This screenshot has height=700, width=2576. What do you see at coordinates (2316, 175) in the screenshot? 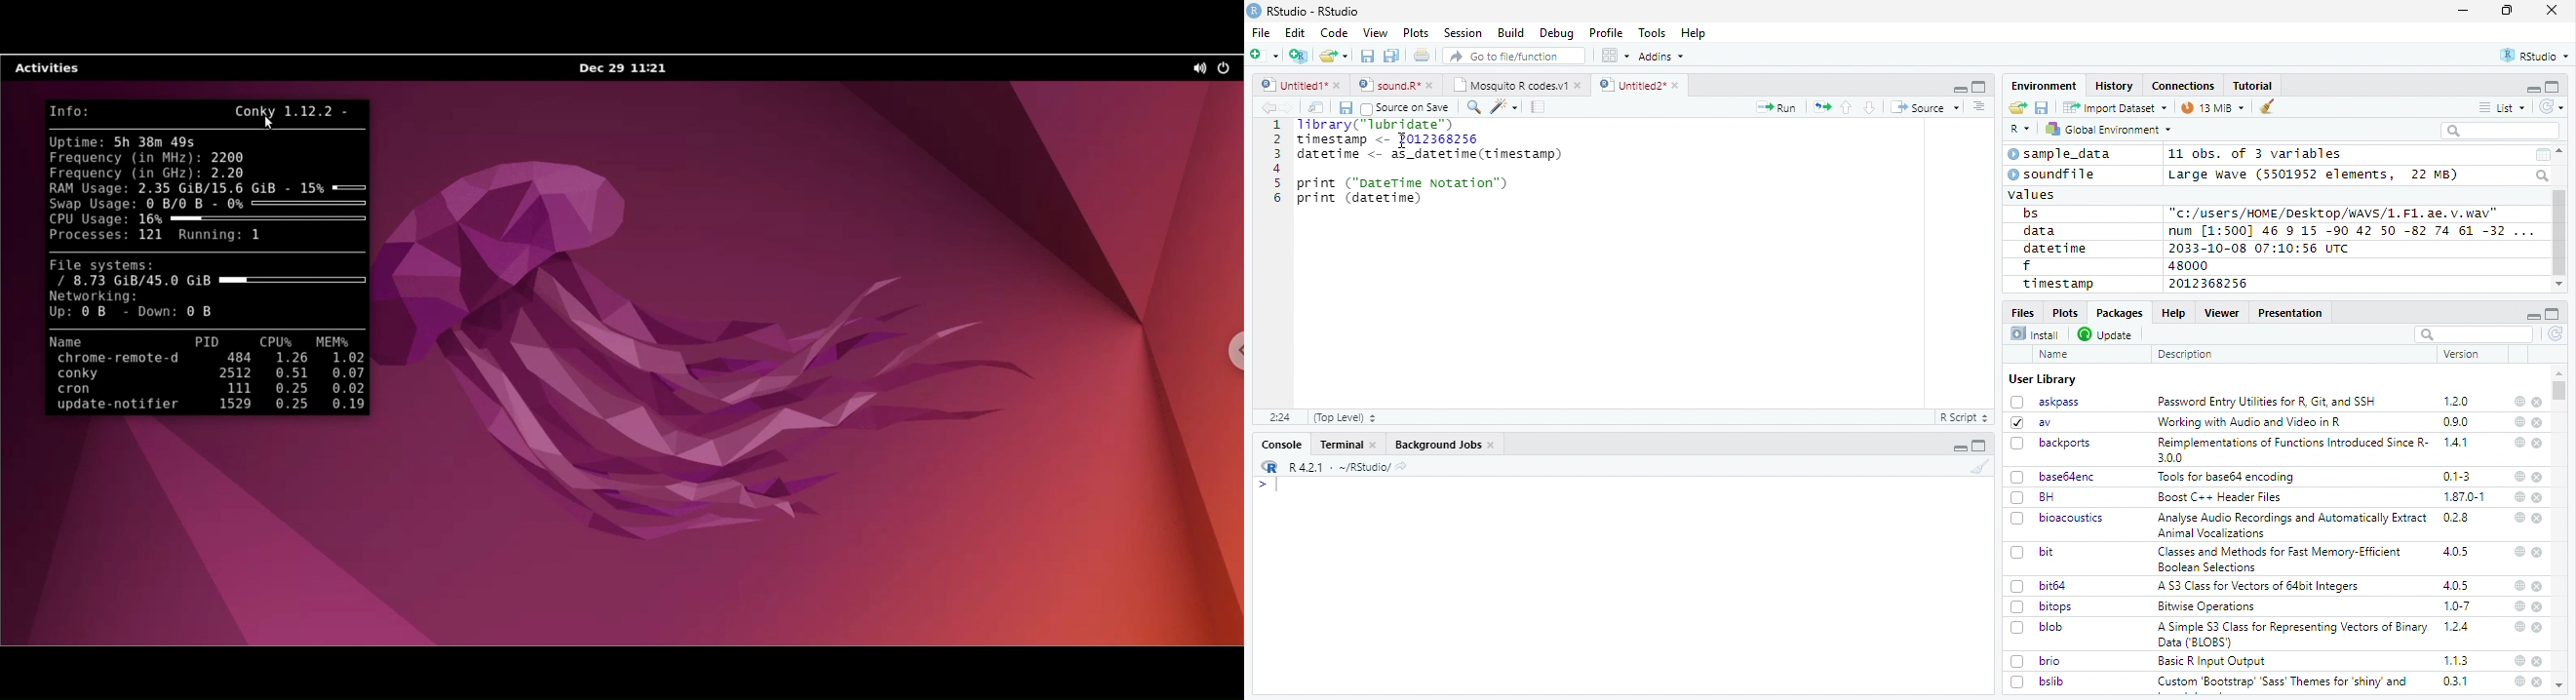
I see `Large wave (5501952 elements, 22 MB)` at bounding box center [2316, 175].